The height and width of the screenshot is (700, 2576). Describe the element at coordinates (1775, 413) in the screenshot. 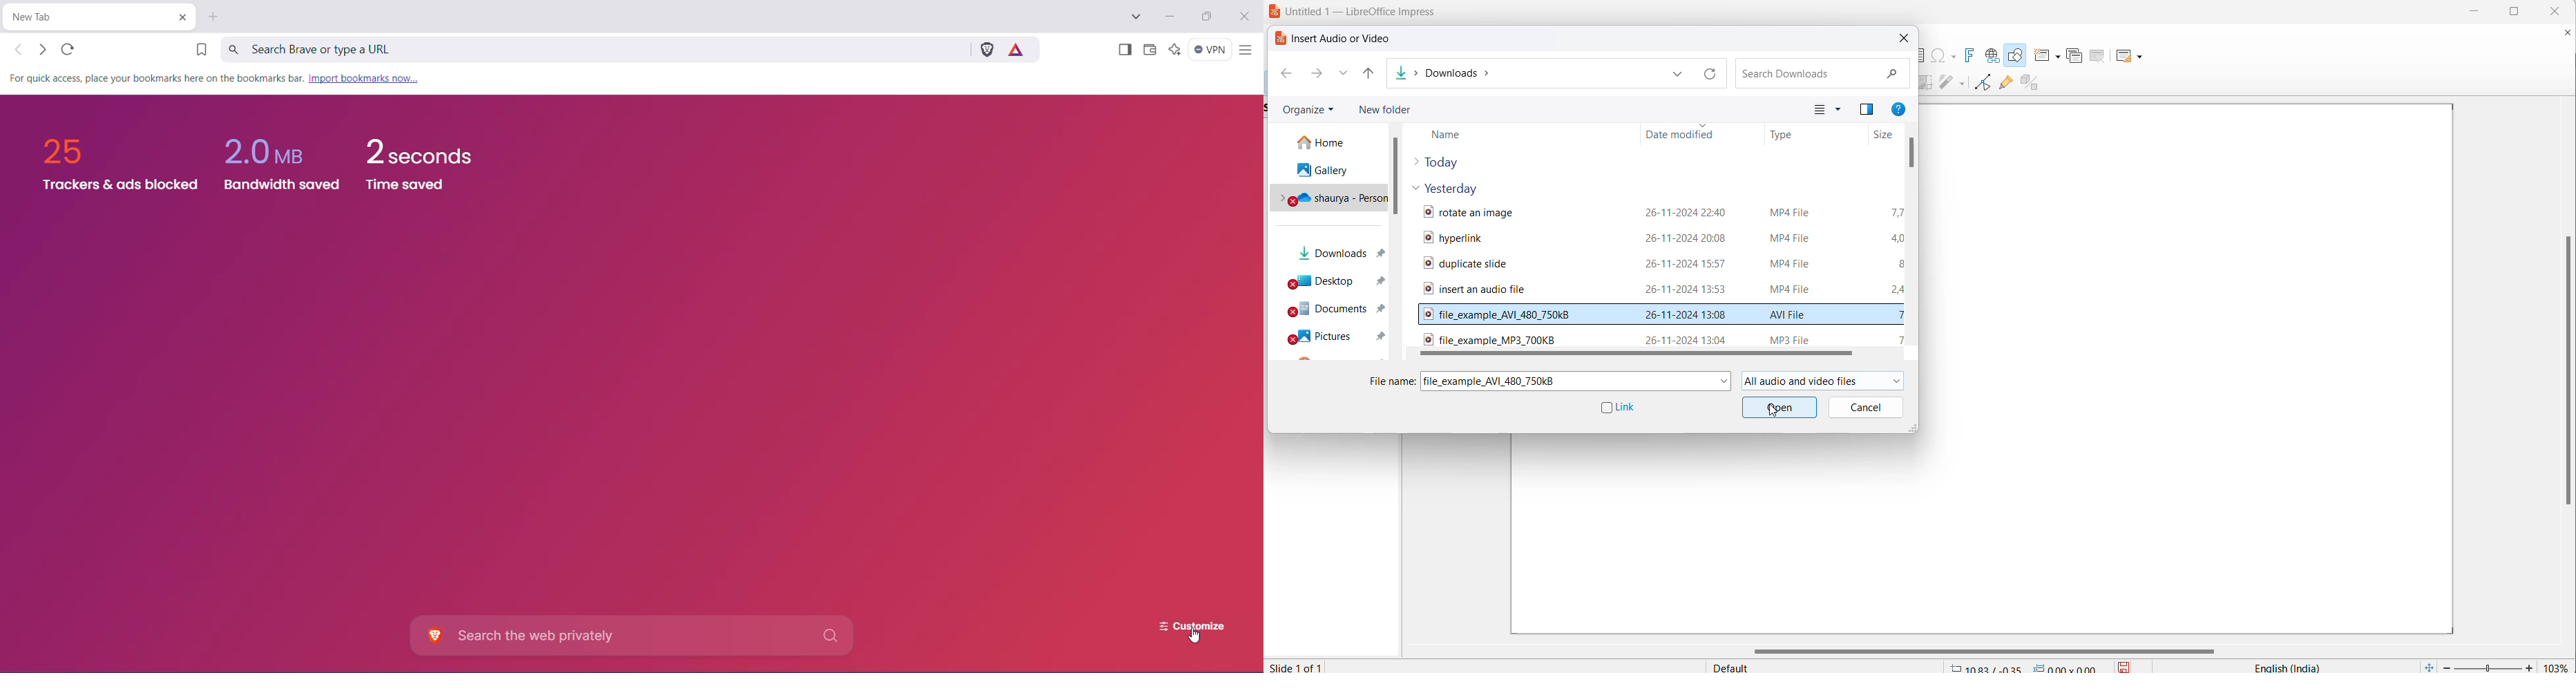

I see `cursor` at that location.